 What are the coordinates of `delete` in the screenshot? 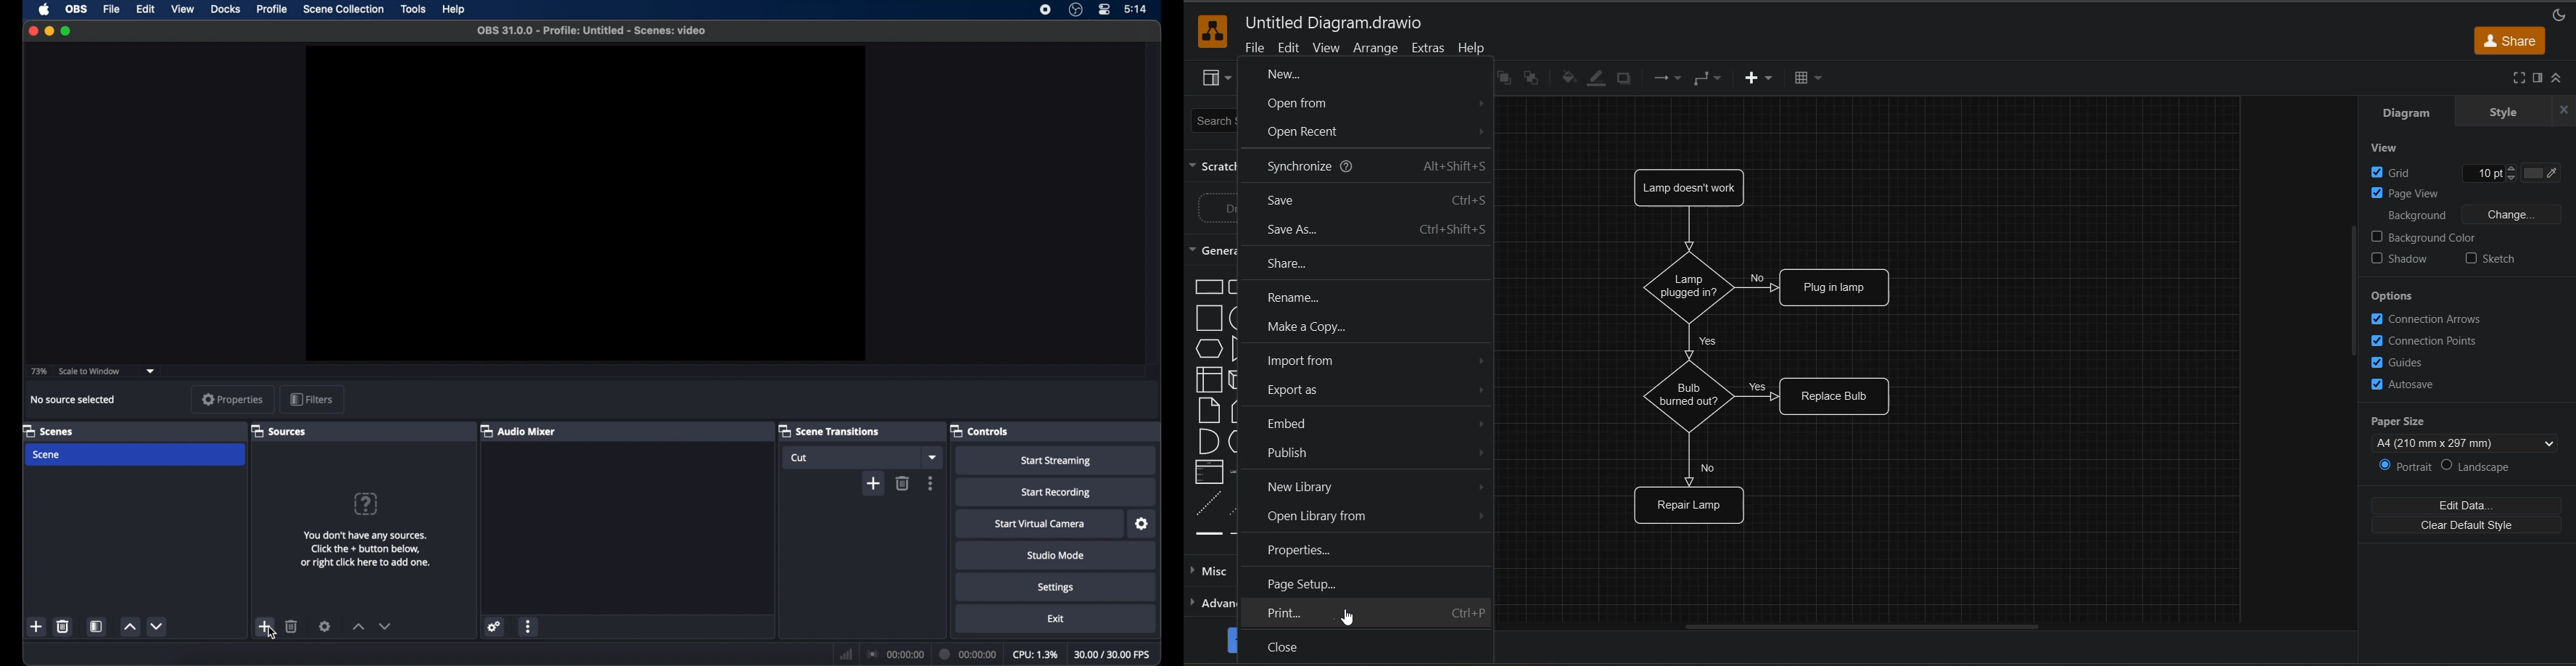 It's located at (63, 626).